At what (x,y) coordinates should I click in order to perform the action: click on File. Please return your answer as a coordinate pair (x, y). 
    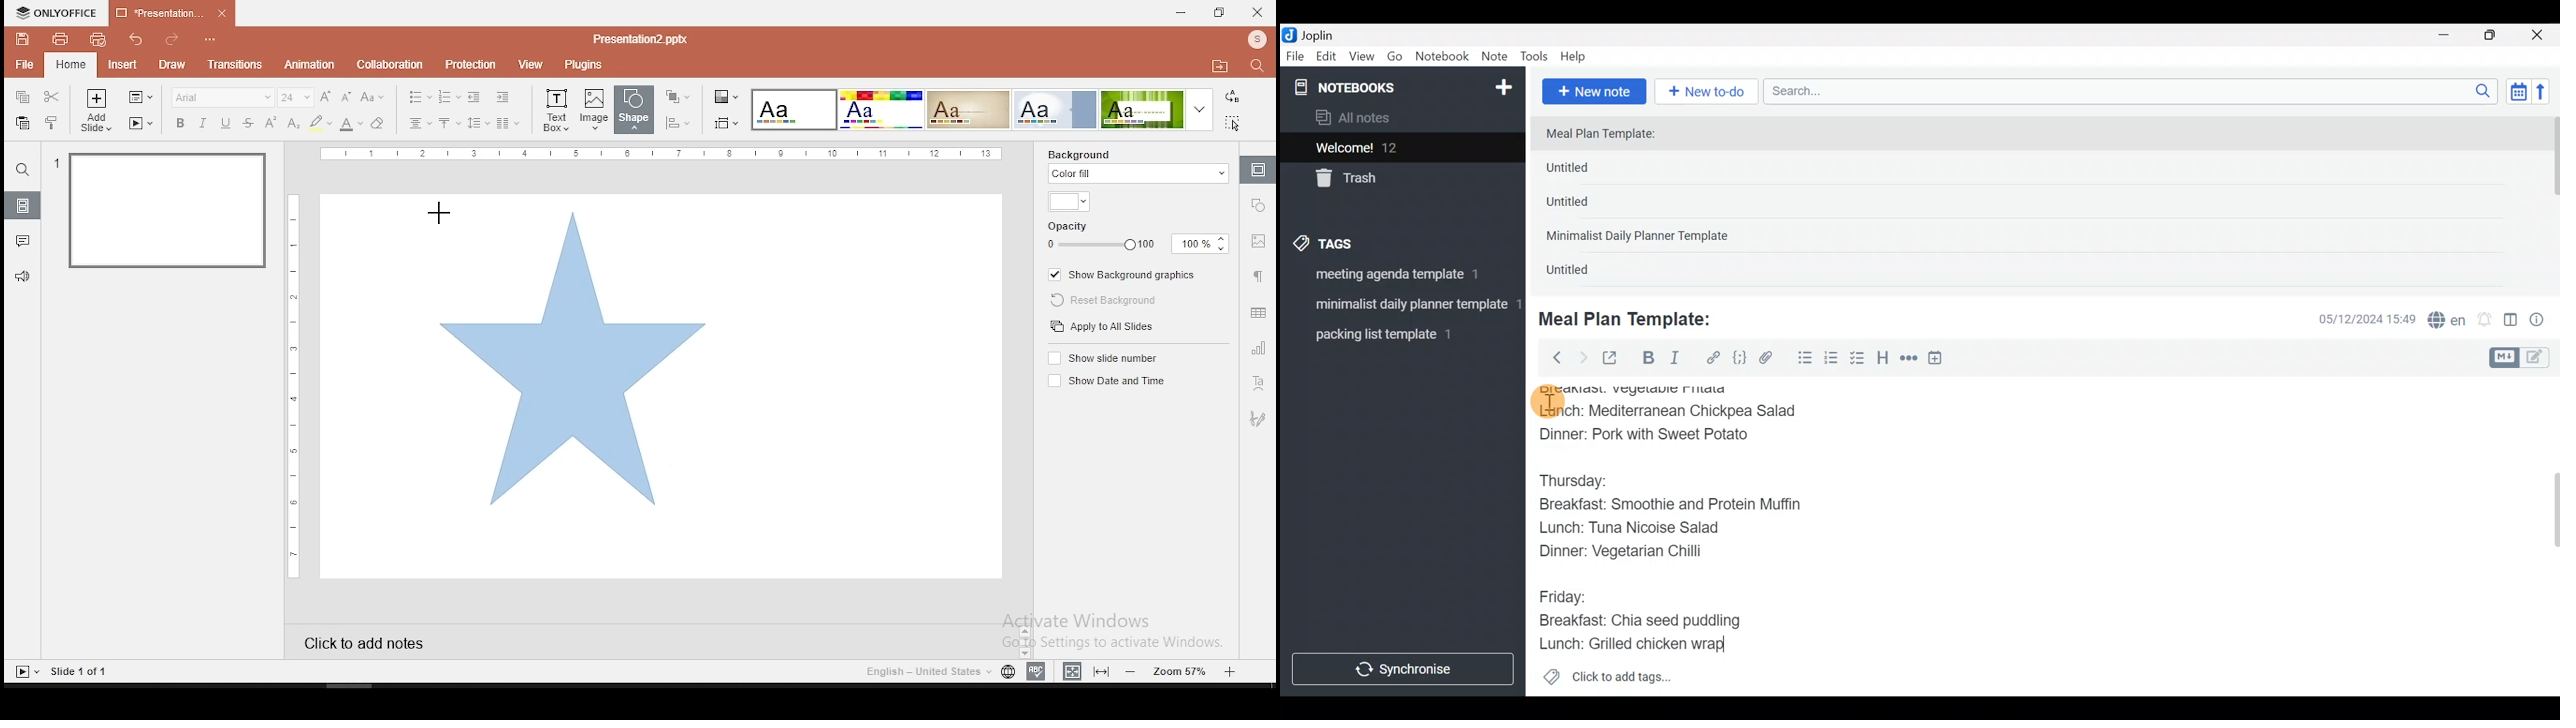
    Looking at the image, I should click on (1296, 57).